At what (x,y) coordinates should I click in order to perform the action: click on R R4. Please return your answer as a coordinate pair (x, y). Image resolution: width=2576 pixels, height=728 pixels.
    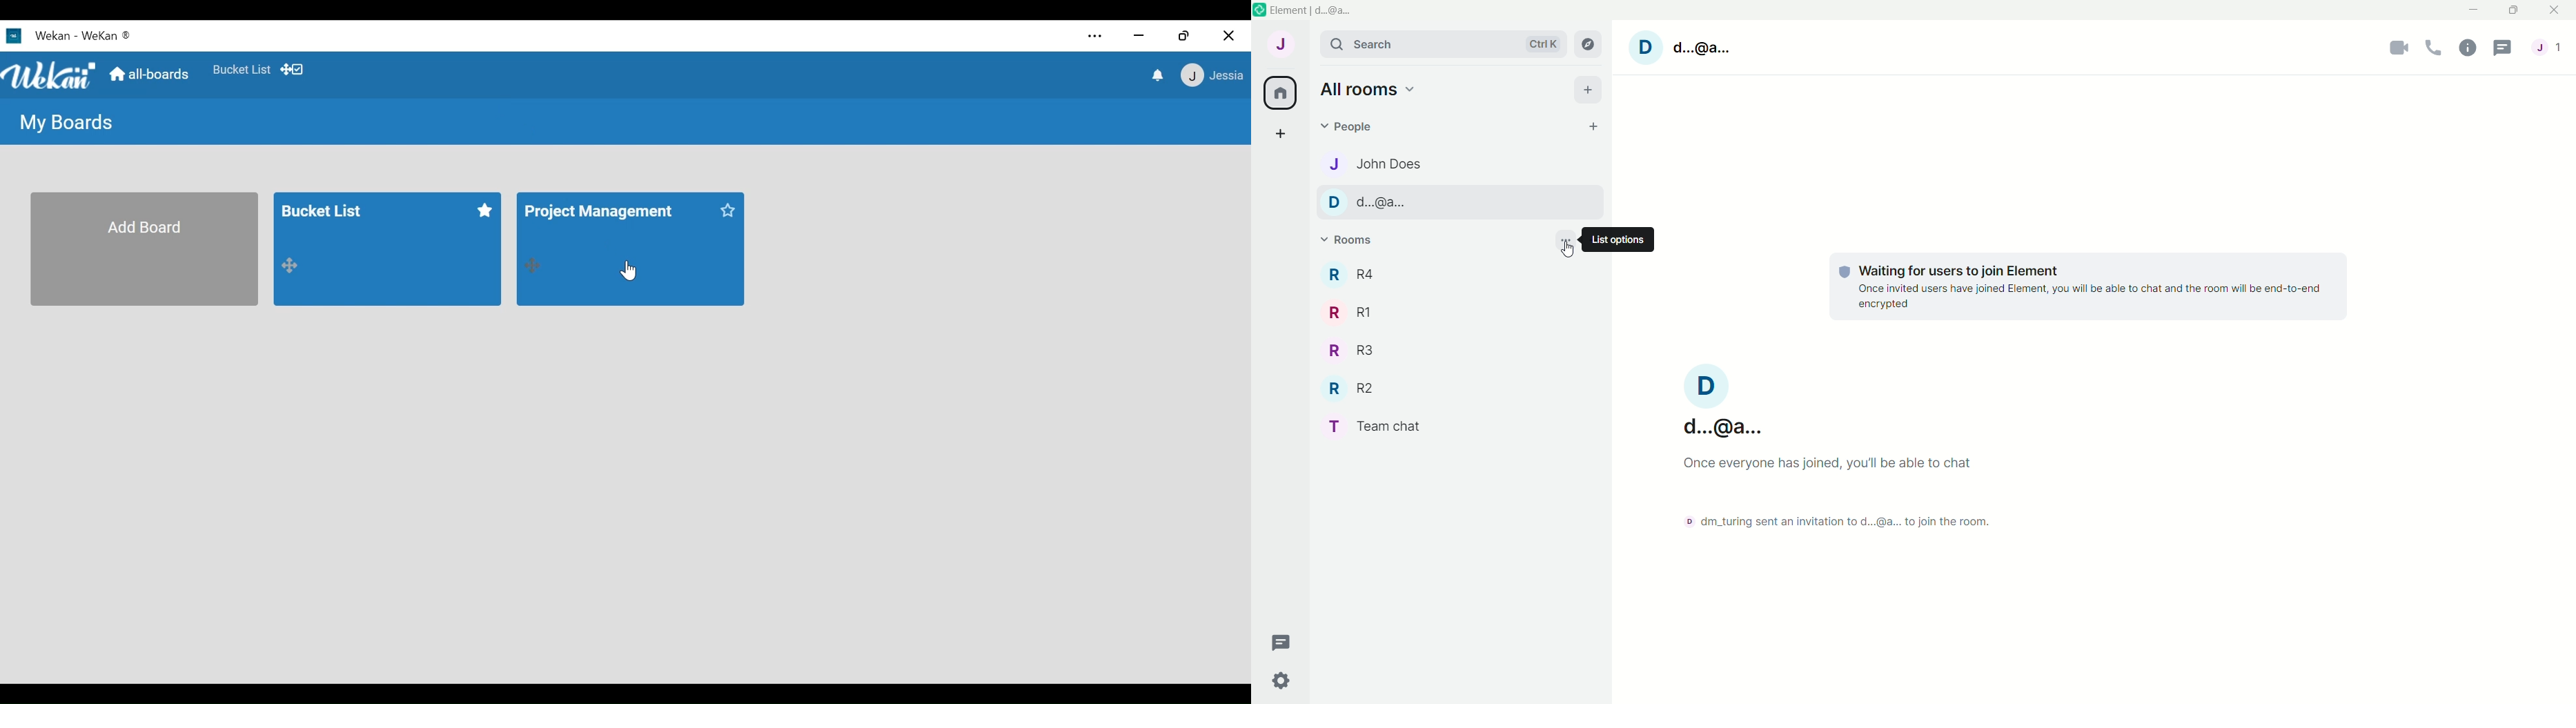
    Looking at the image, I should click on (1373, 273).